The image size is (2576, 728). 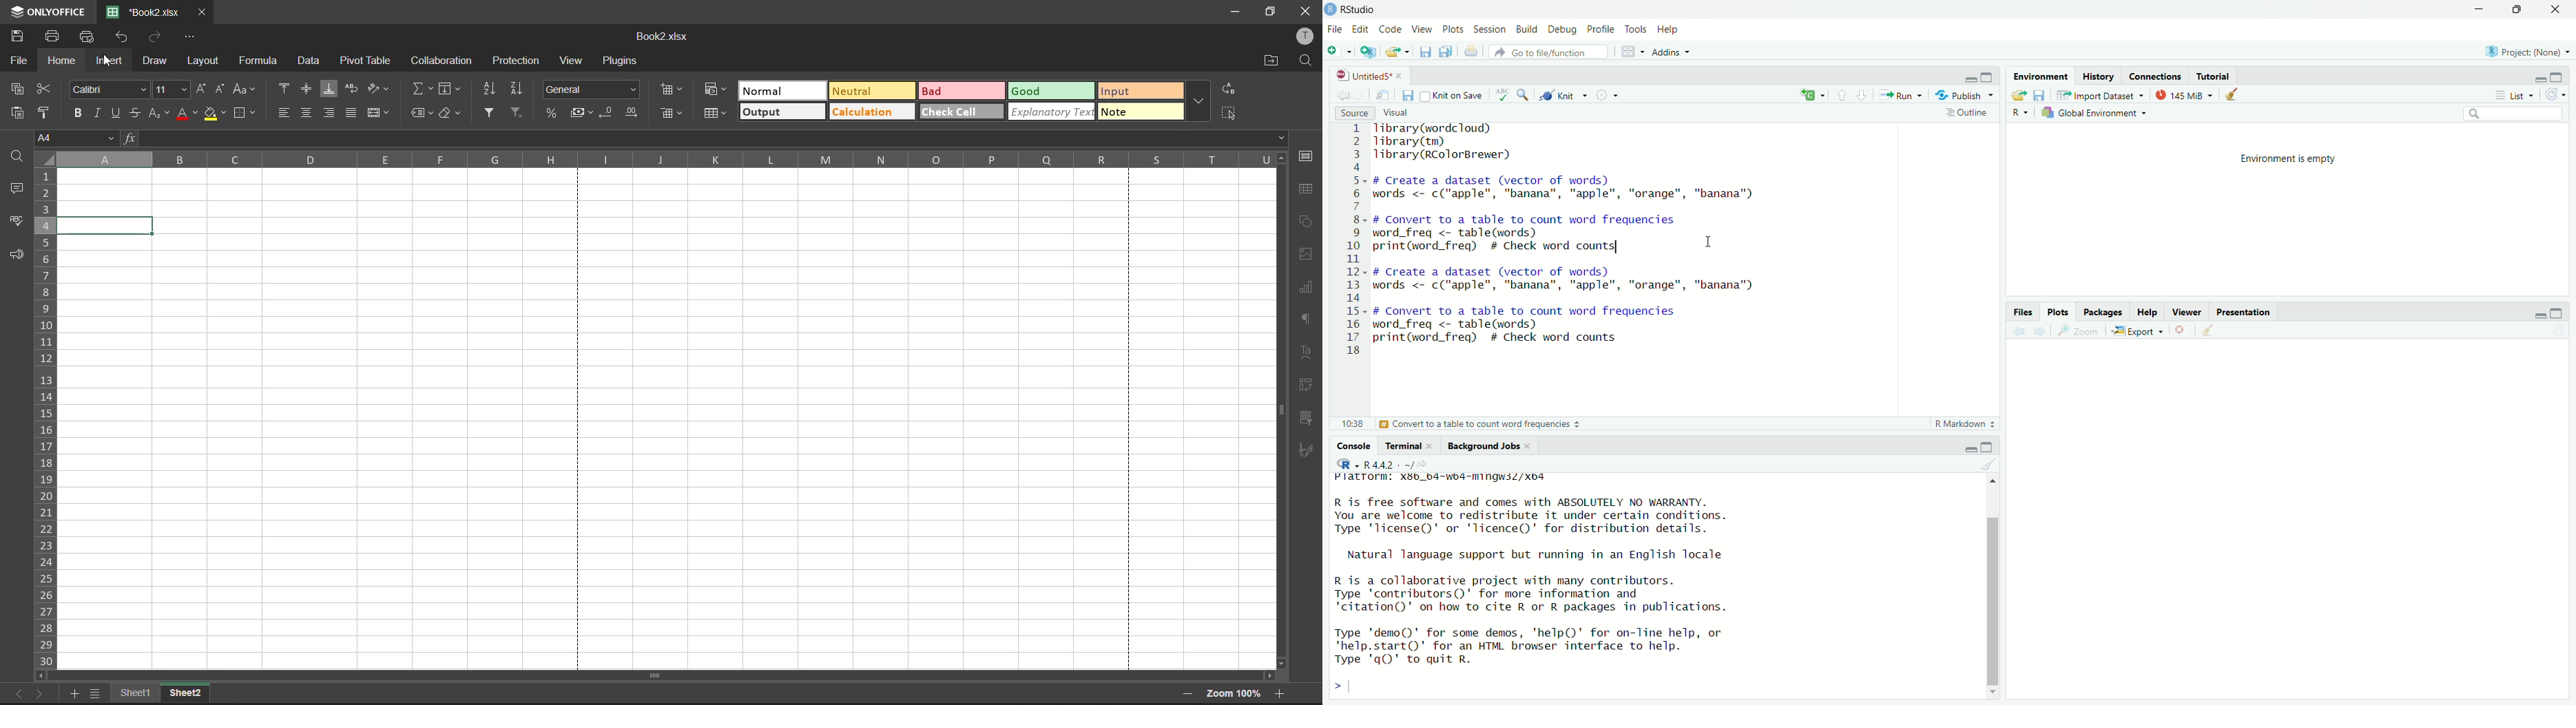 I want to click on Minimize, so click(x=2537, y=317).